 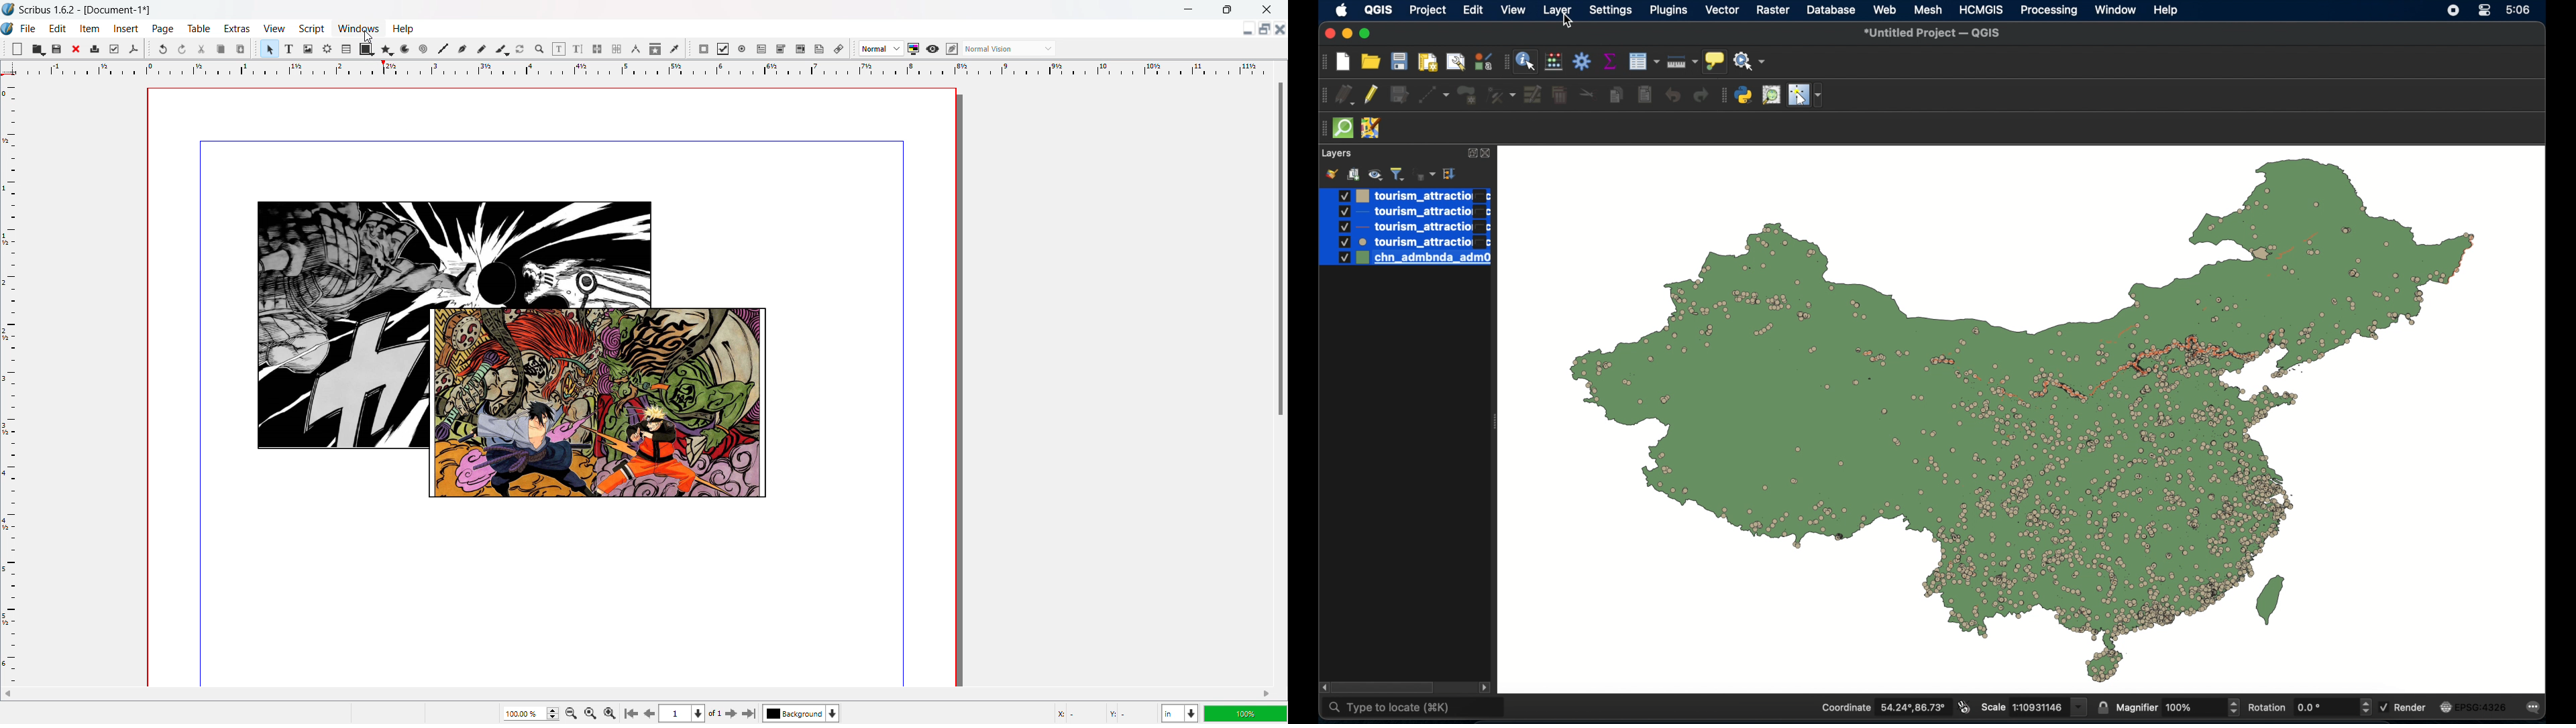 I want to click on boundary map of china with point data, so click(x=2014, y=416).